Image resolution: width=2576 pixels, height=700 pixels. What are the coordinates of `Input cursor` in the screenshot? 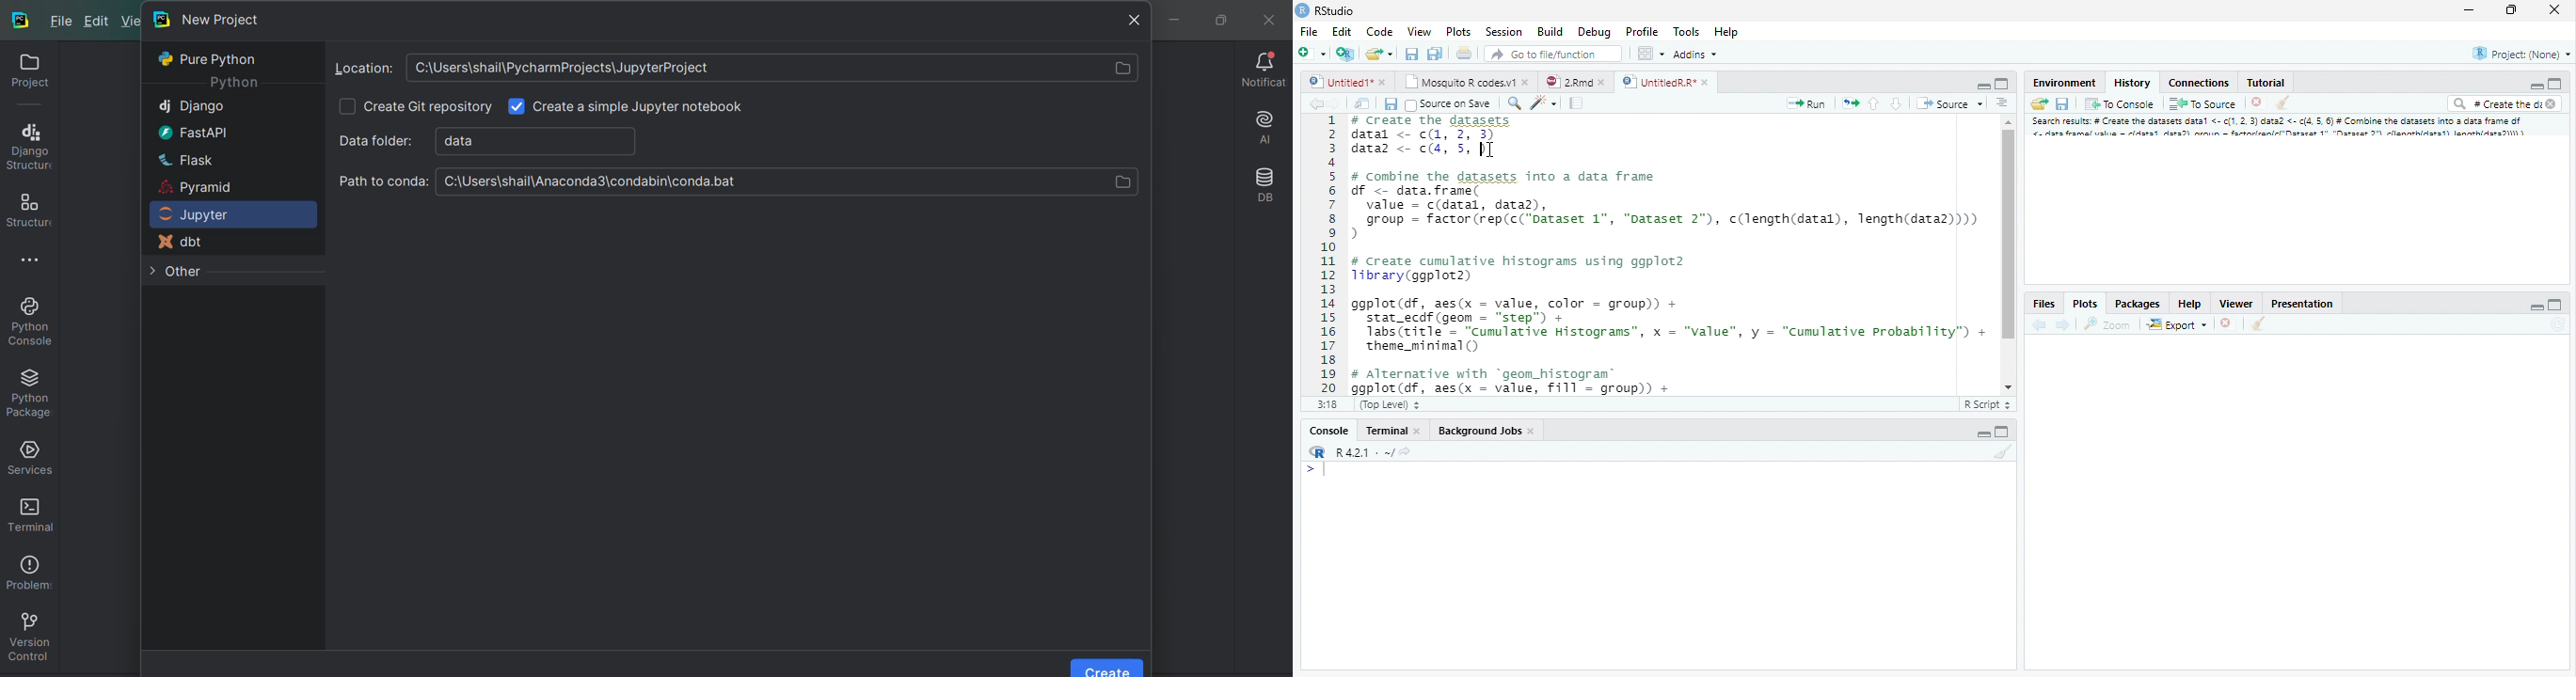 It's located at (1321, 470).